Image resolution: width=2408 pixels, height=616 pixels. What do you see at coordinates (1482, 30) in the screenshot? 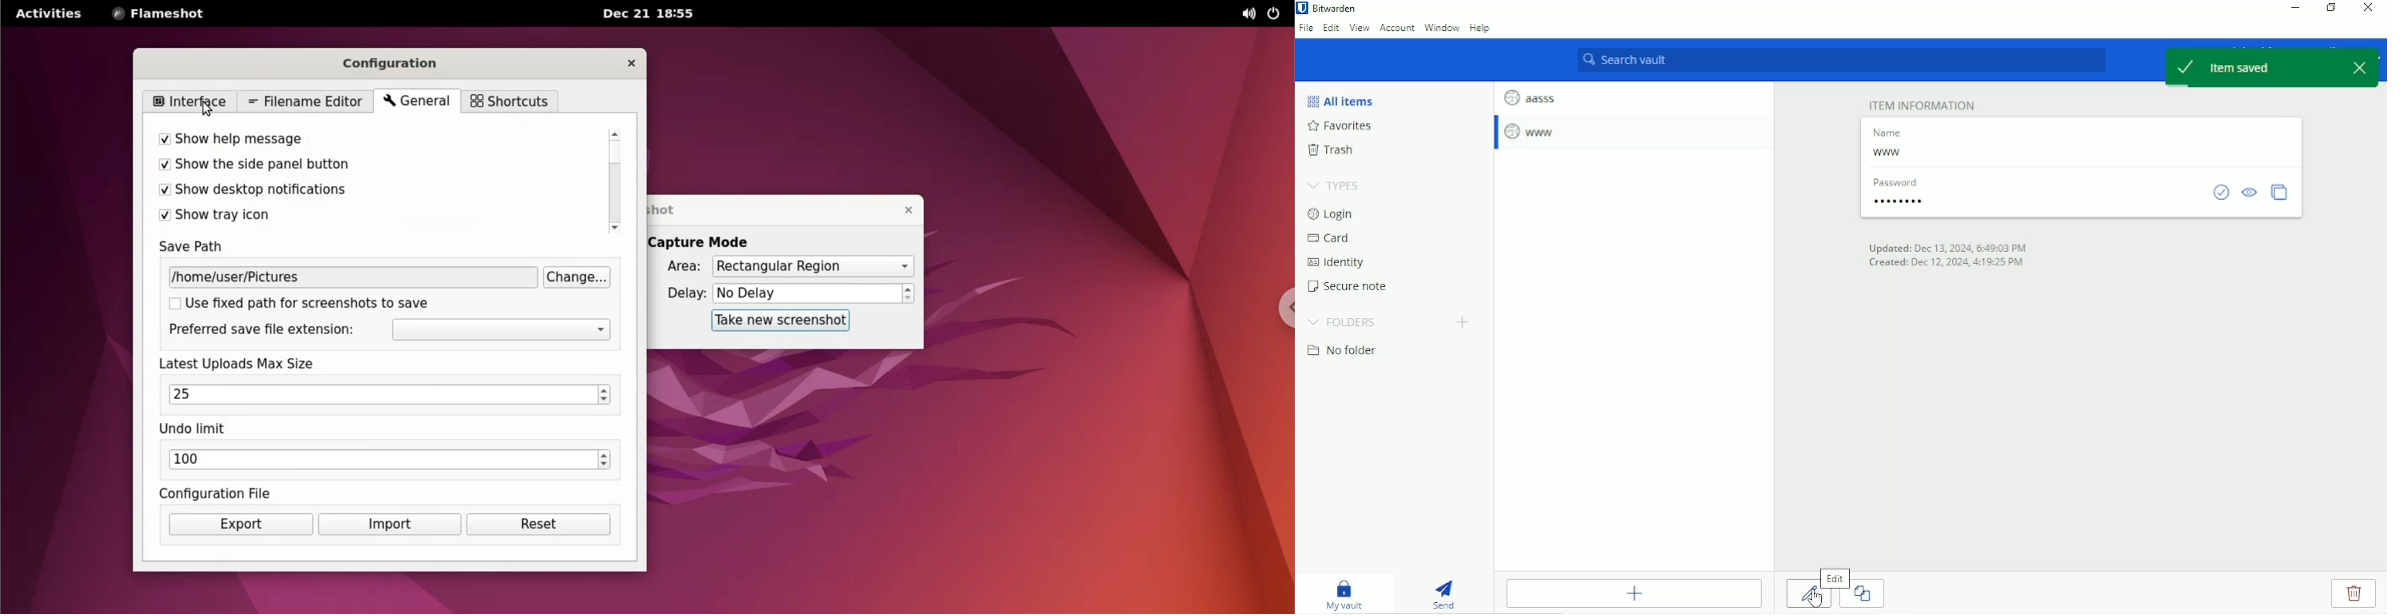
I see `Help` at bounding box center [1482, 30].